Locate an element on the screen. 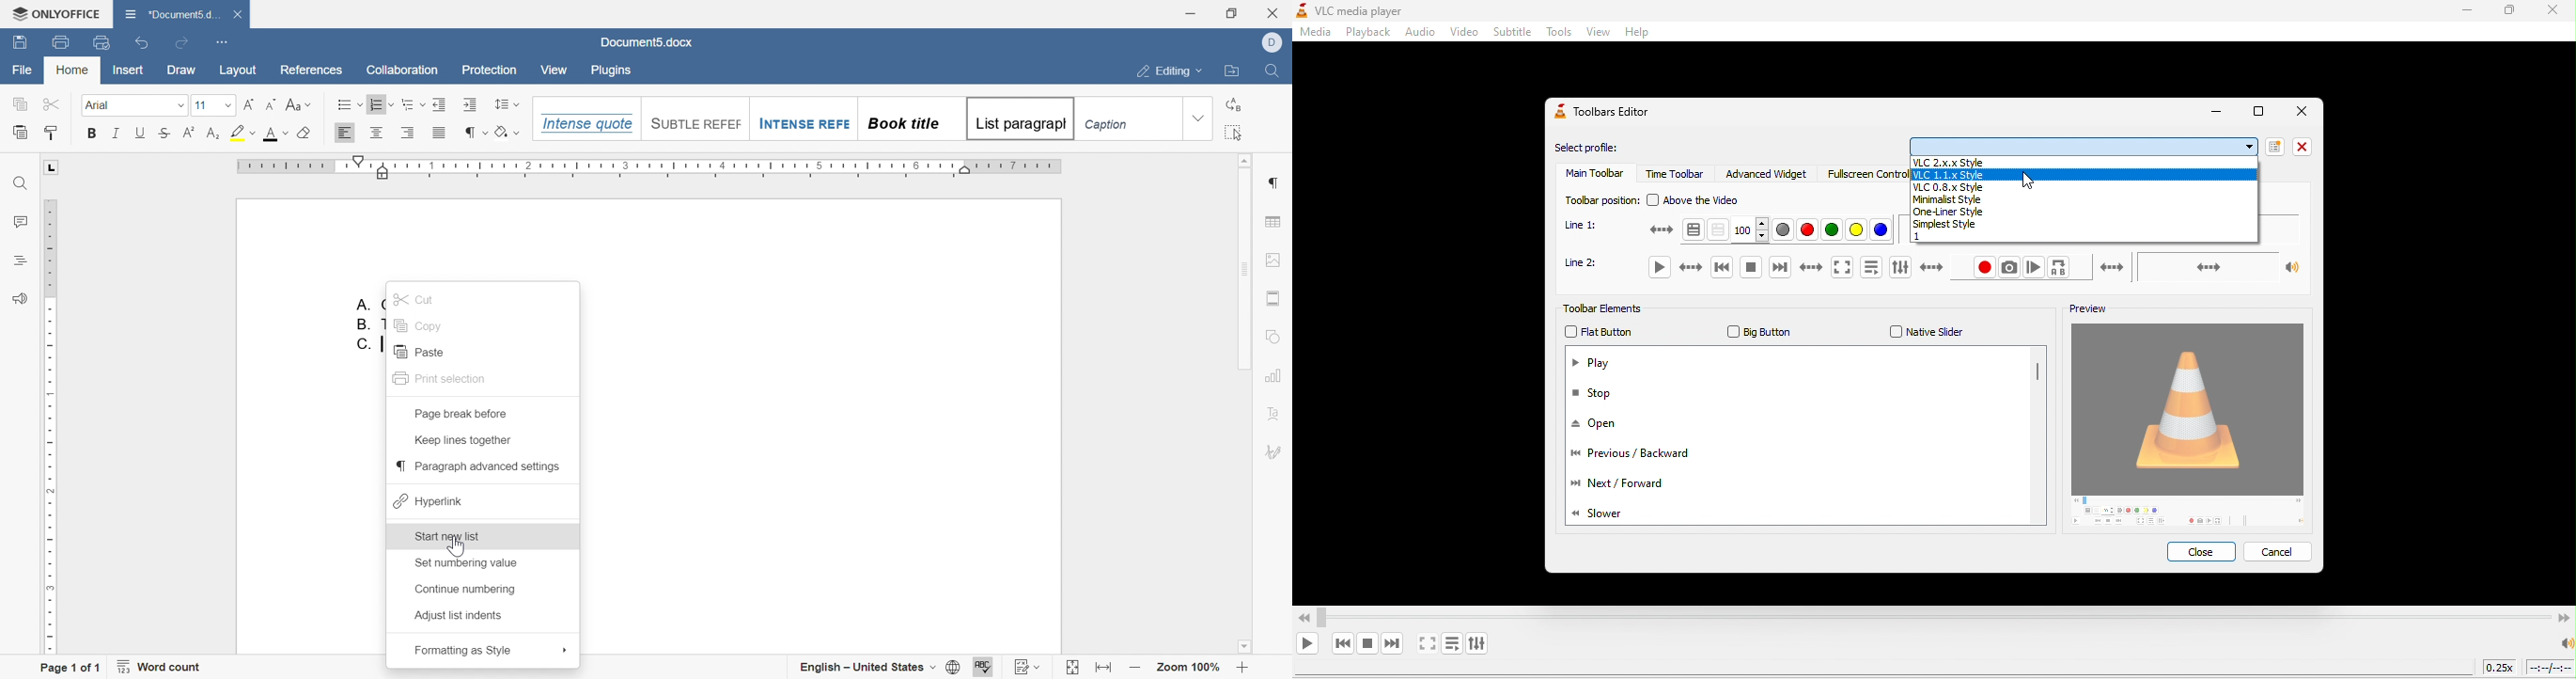 This screenshot has width=2576, height=700. volume is located at coordinates (2219, 264).